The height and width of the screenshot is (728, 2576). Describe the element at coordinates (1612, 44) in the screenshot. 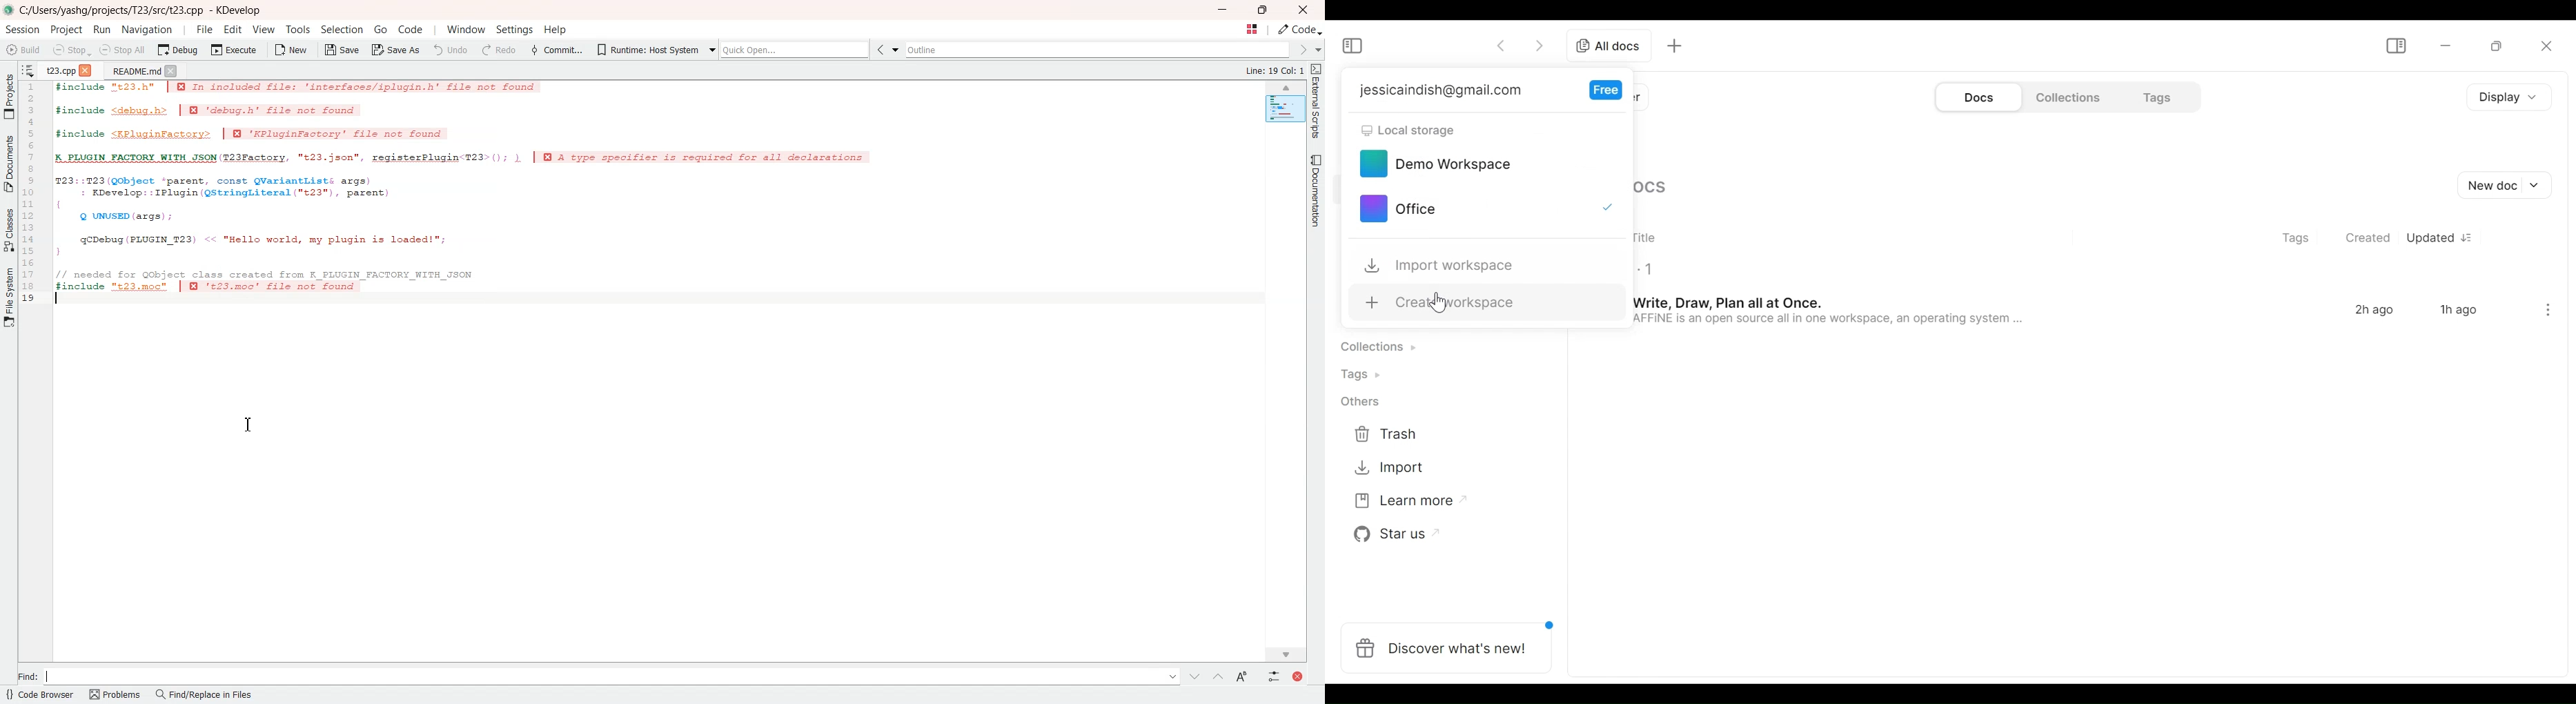

I see `All documents` at that location.